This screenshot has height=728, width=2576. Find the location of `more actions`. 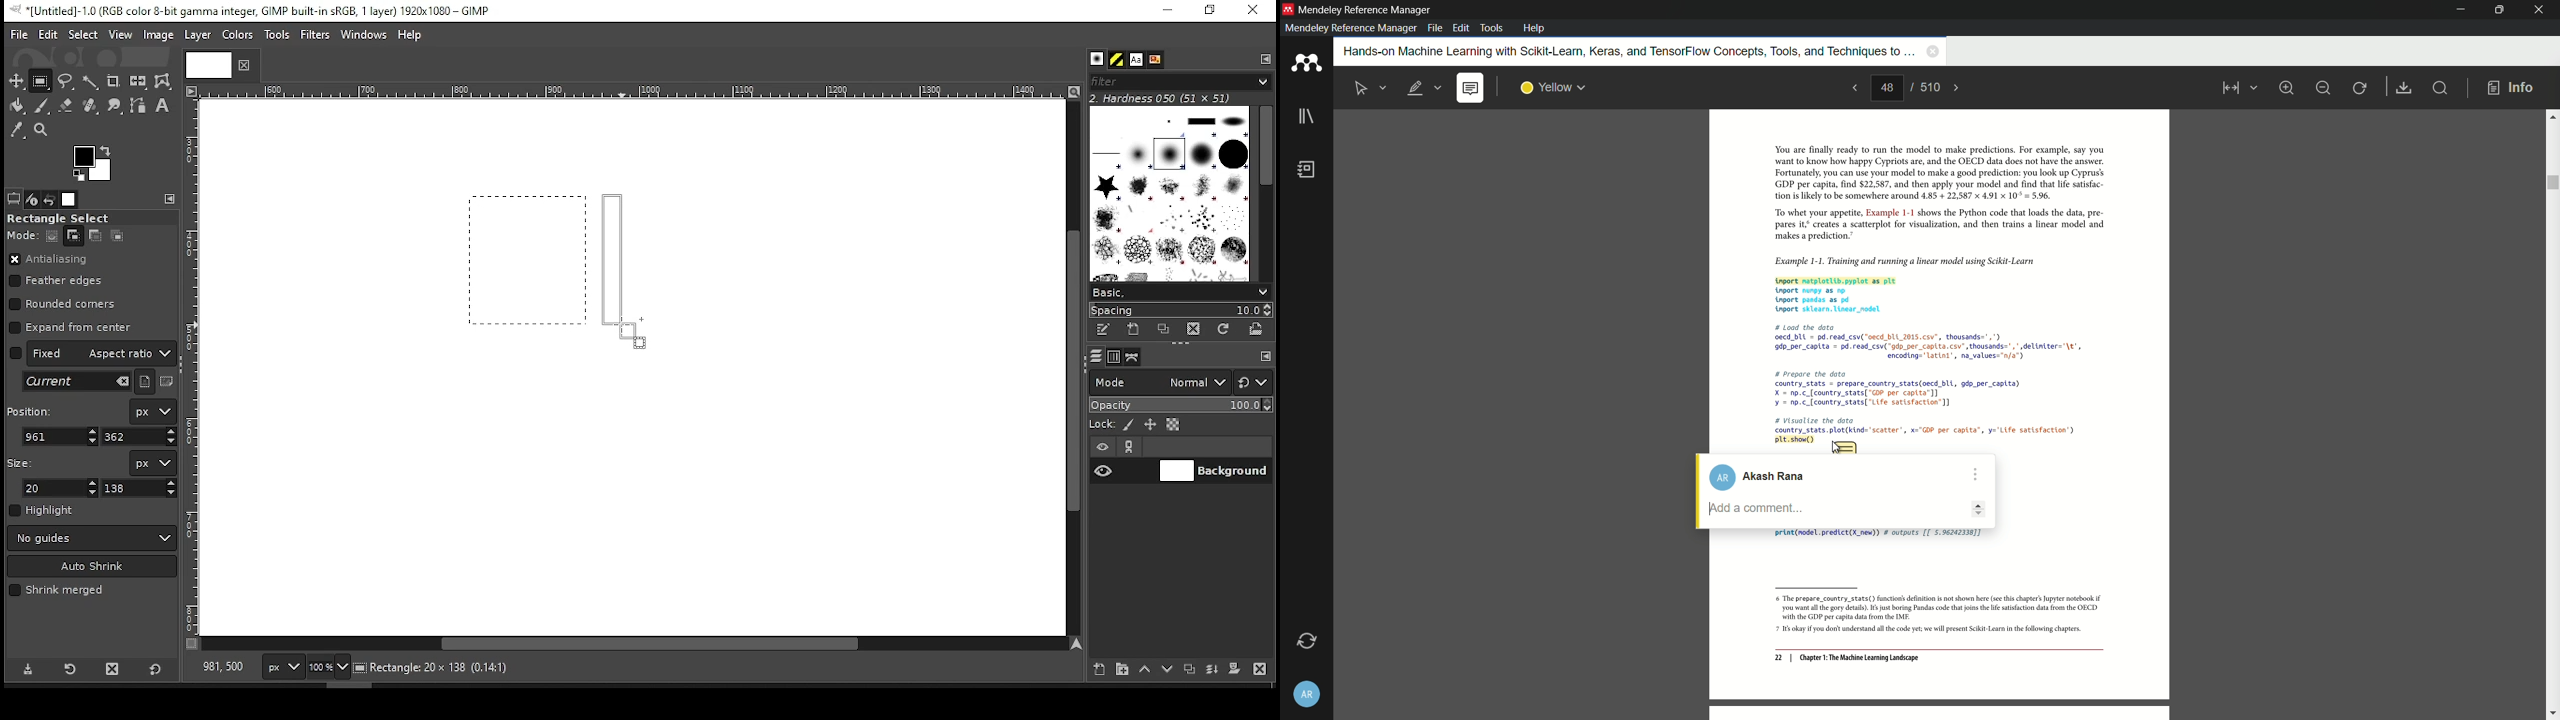

more actions is located at coordinates (1974, 475).